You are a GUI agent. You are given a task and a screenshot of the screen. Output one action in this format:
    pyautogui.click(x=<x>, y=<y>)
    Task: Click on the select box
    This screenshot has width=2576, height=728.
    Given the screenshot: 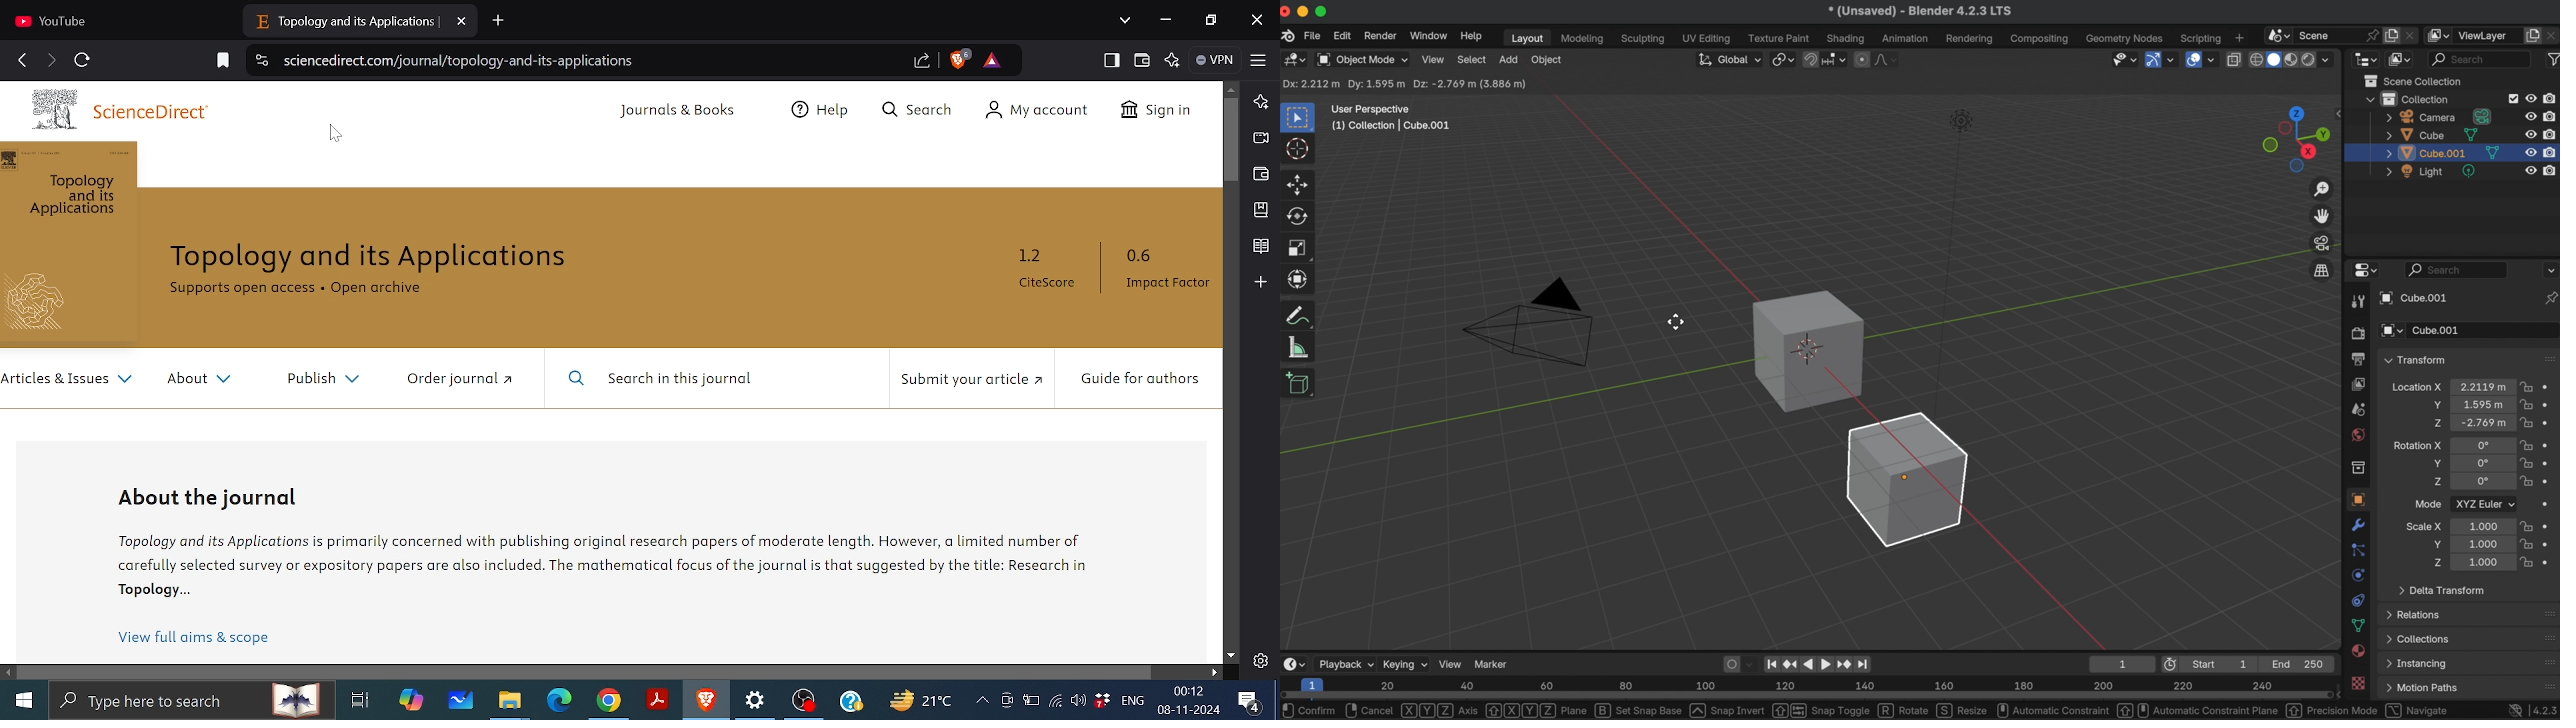 What is the action you would take?
    pyautogui.click(x=1300, y=117)
    